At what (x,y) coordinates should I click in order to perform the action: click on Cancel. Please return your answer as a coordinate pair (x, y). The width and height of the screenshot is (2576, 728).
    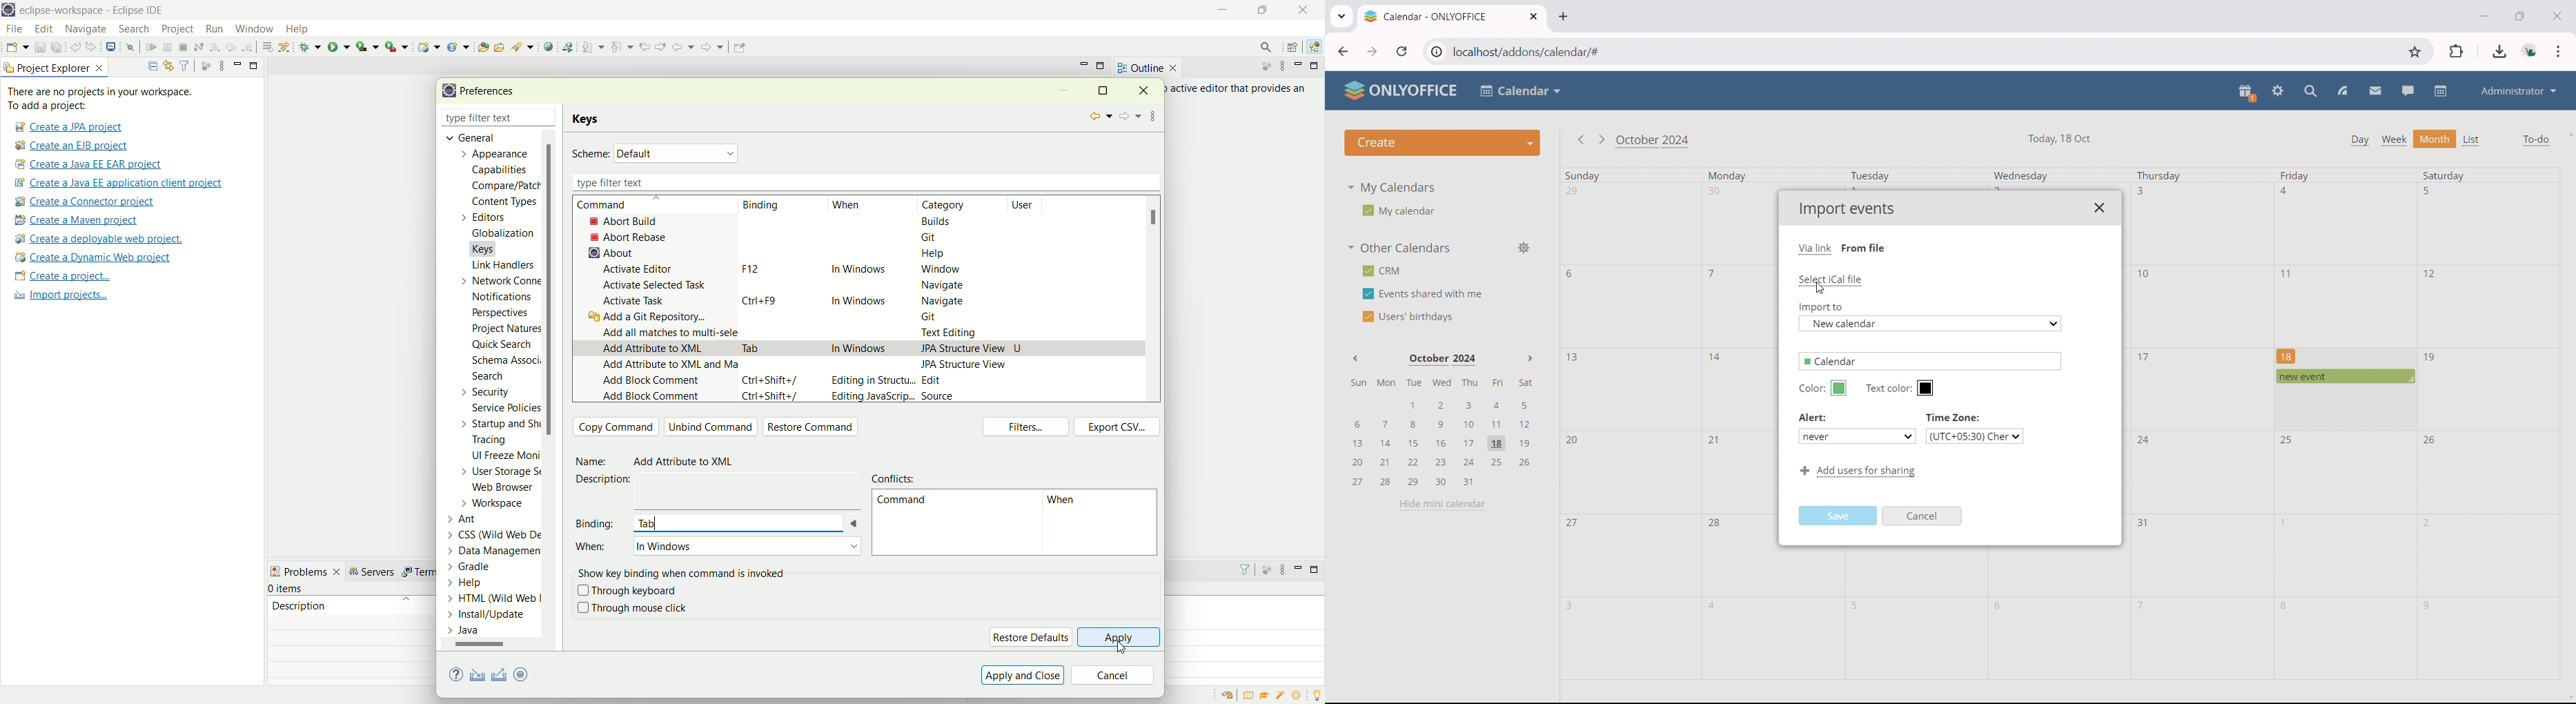
    Looking at the image, I should click on (1923, 517).